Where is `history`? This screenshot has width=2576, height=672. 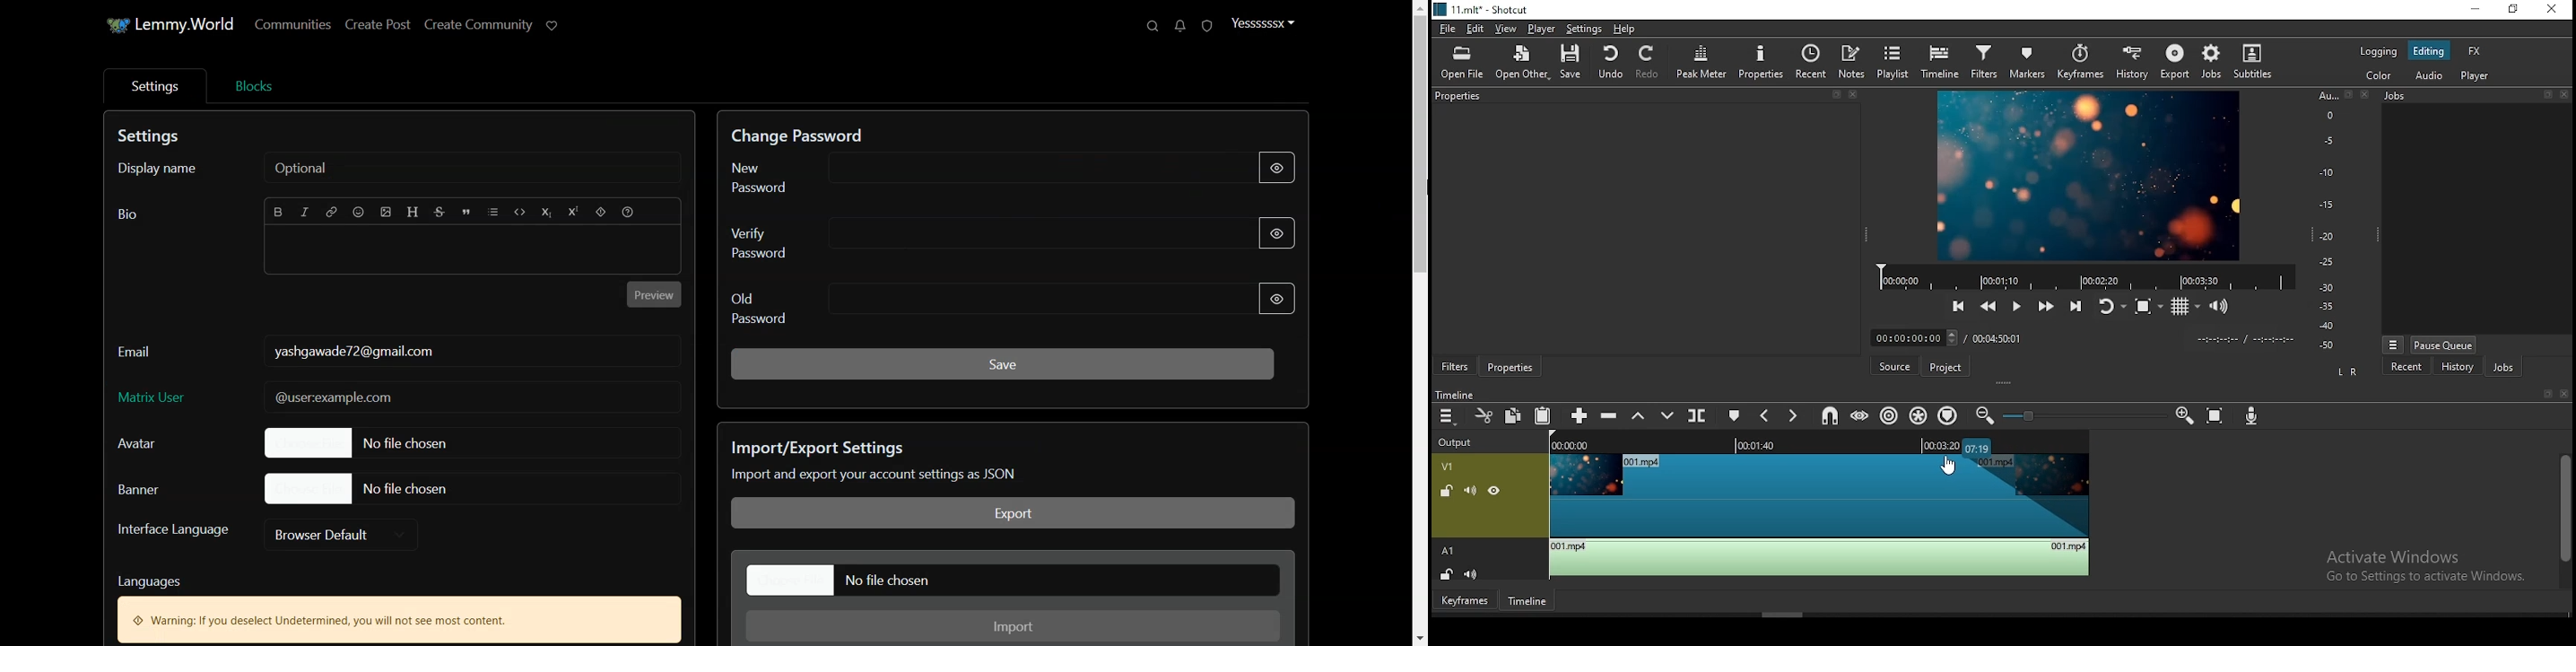 history is located at coordinates (2129, 63).